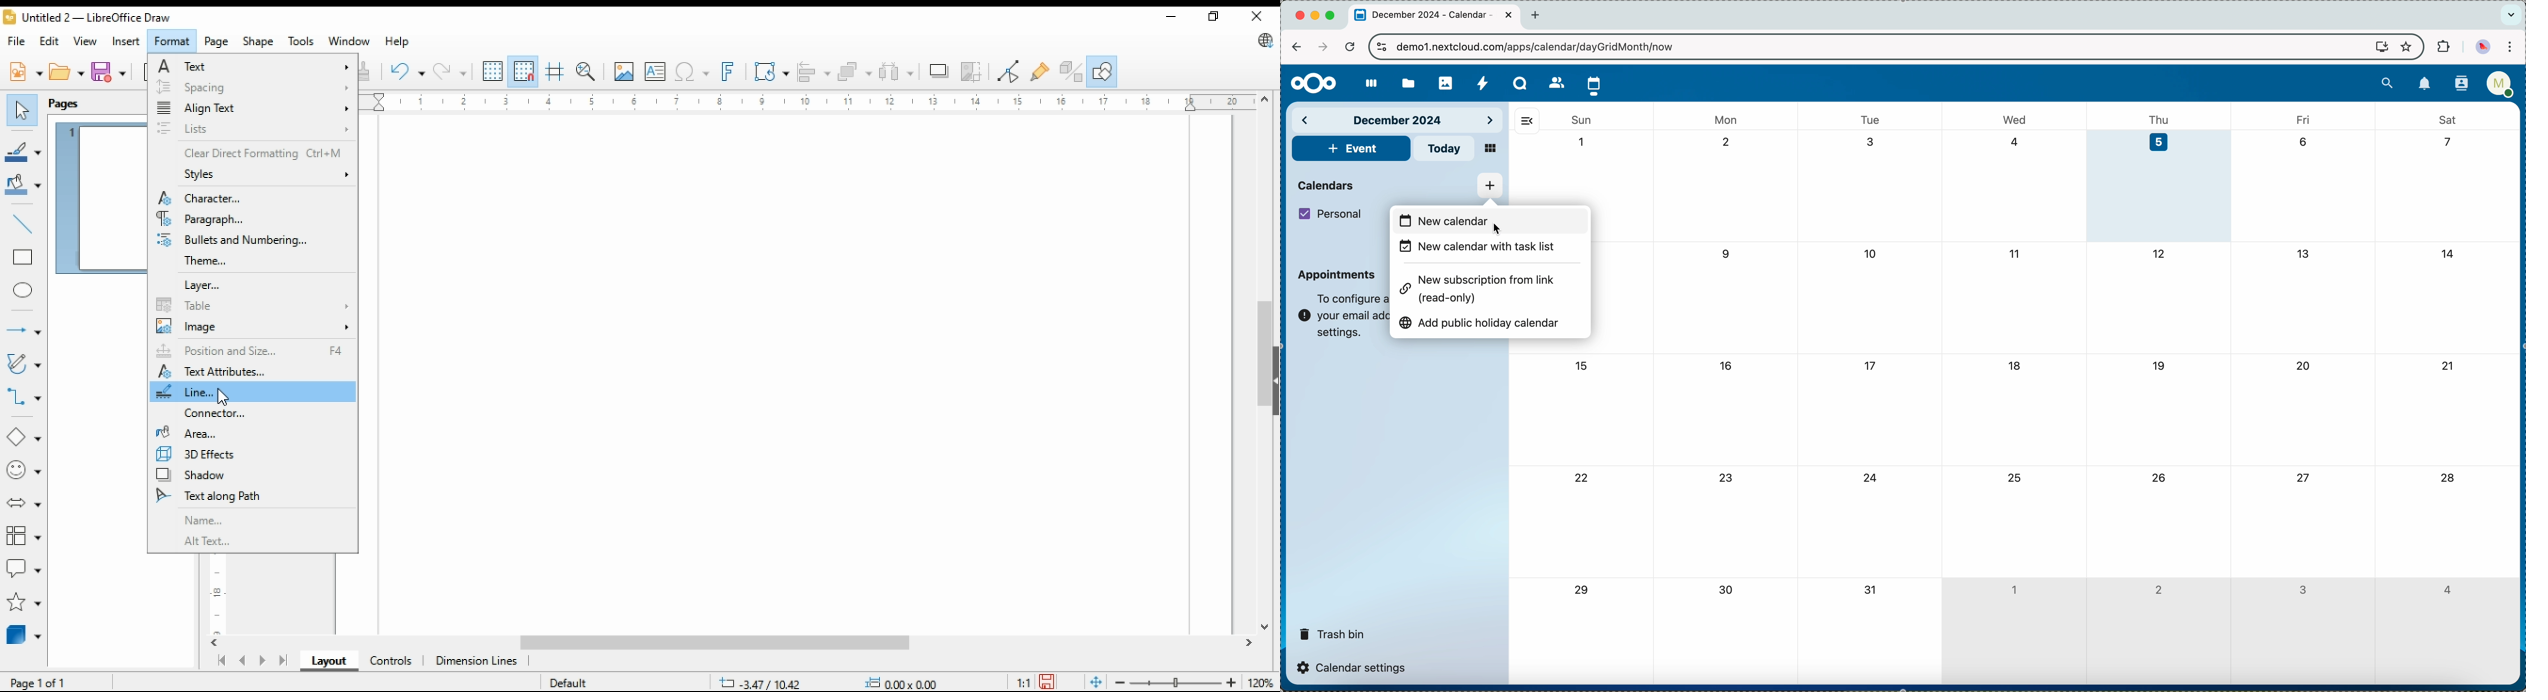 This screenshot has height=700, width=2548. I want to click on 1, so click(1582, 142).